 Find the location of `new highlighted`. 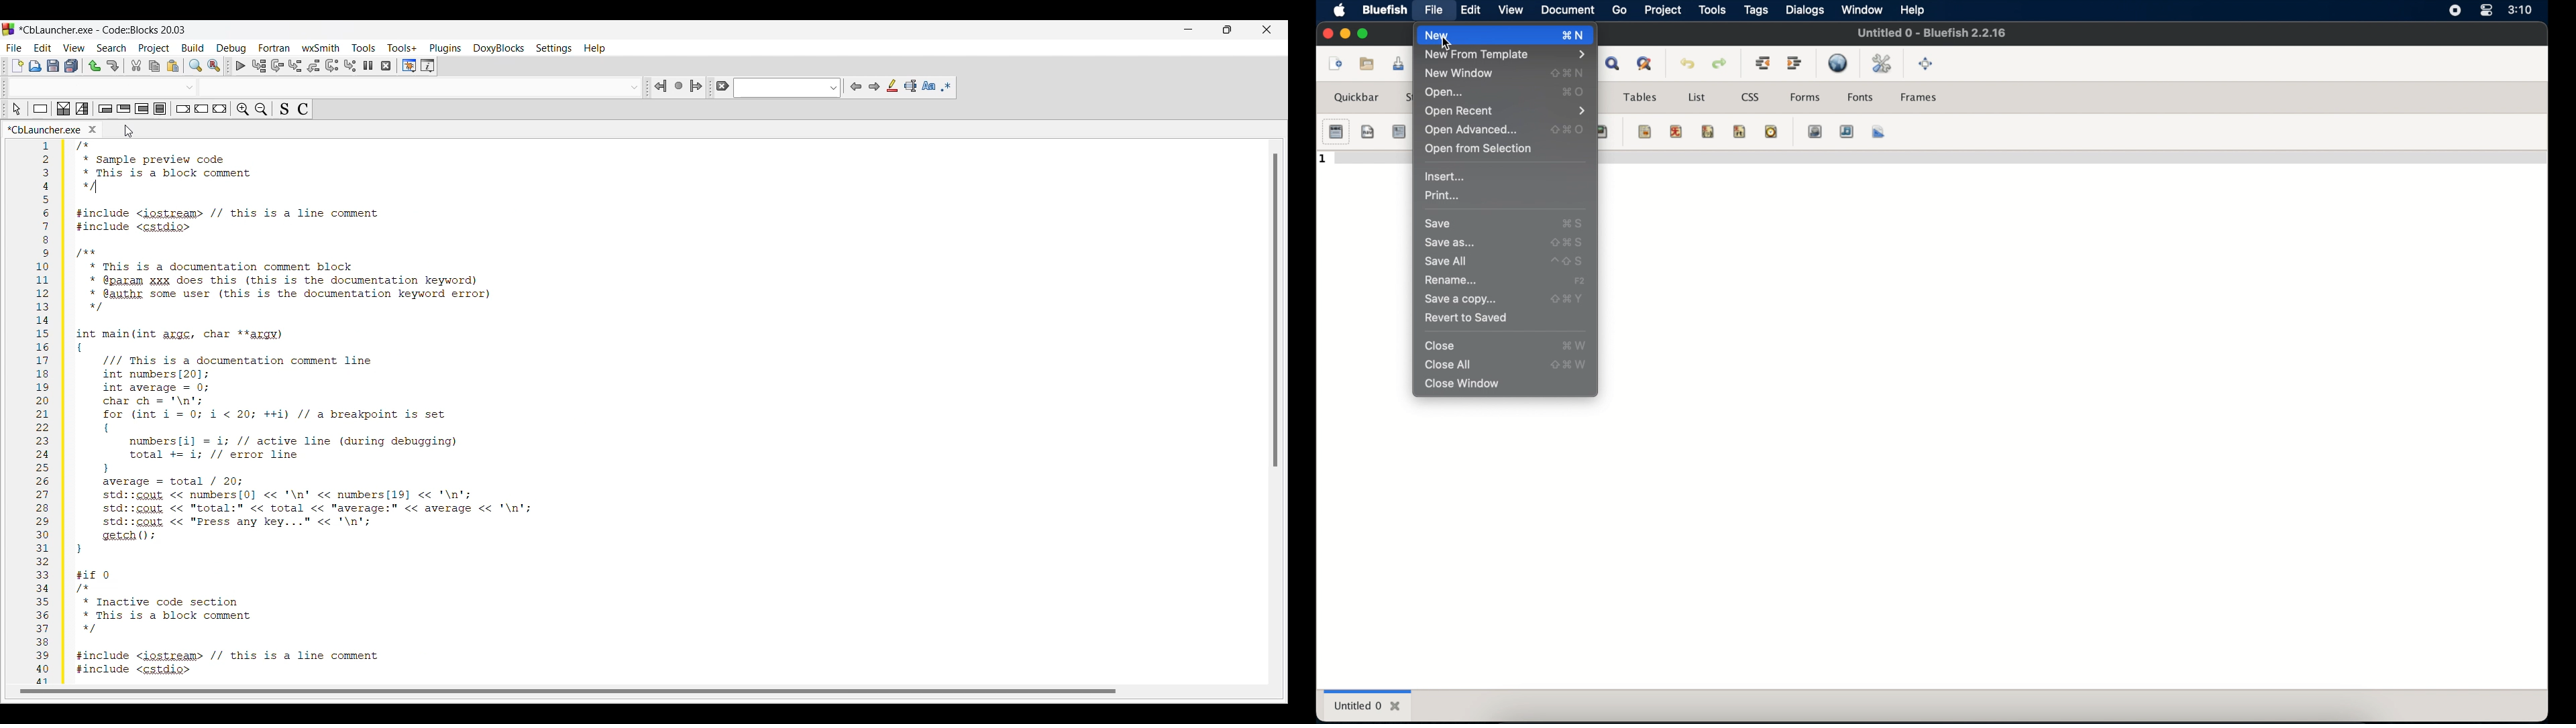

new highlighted is located at coordinates (1486, 35).